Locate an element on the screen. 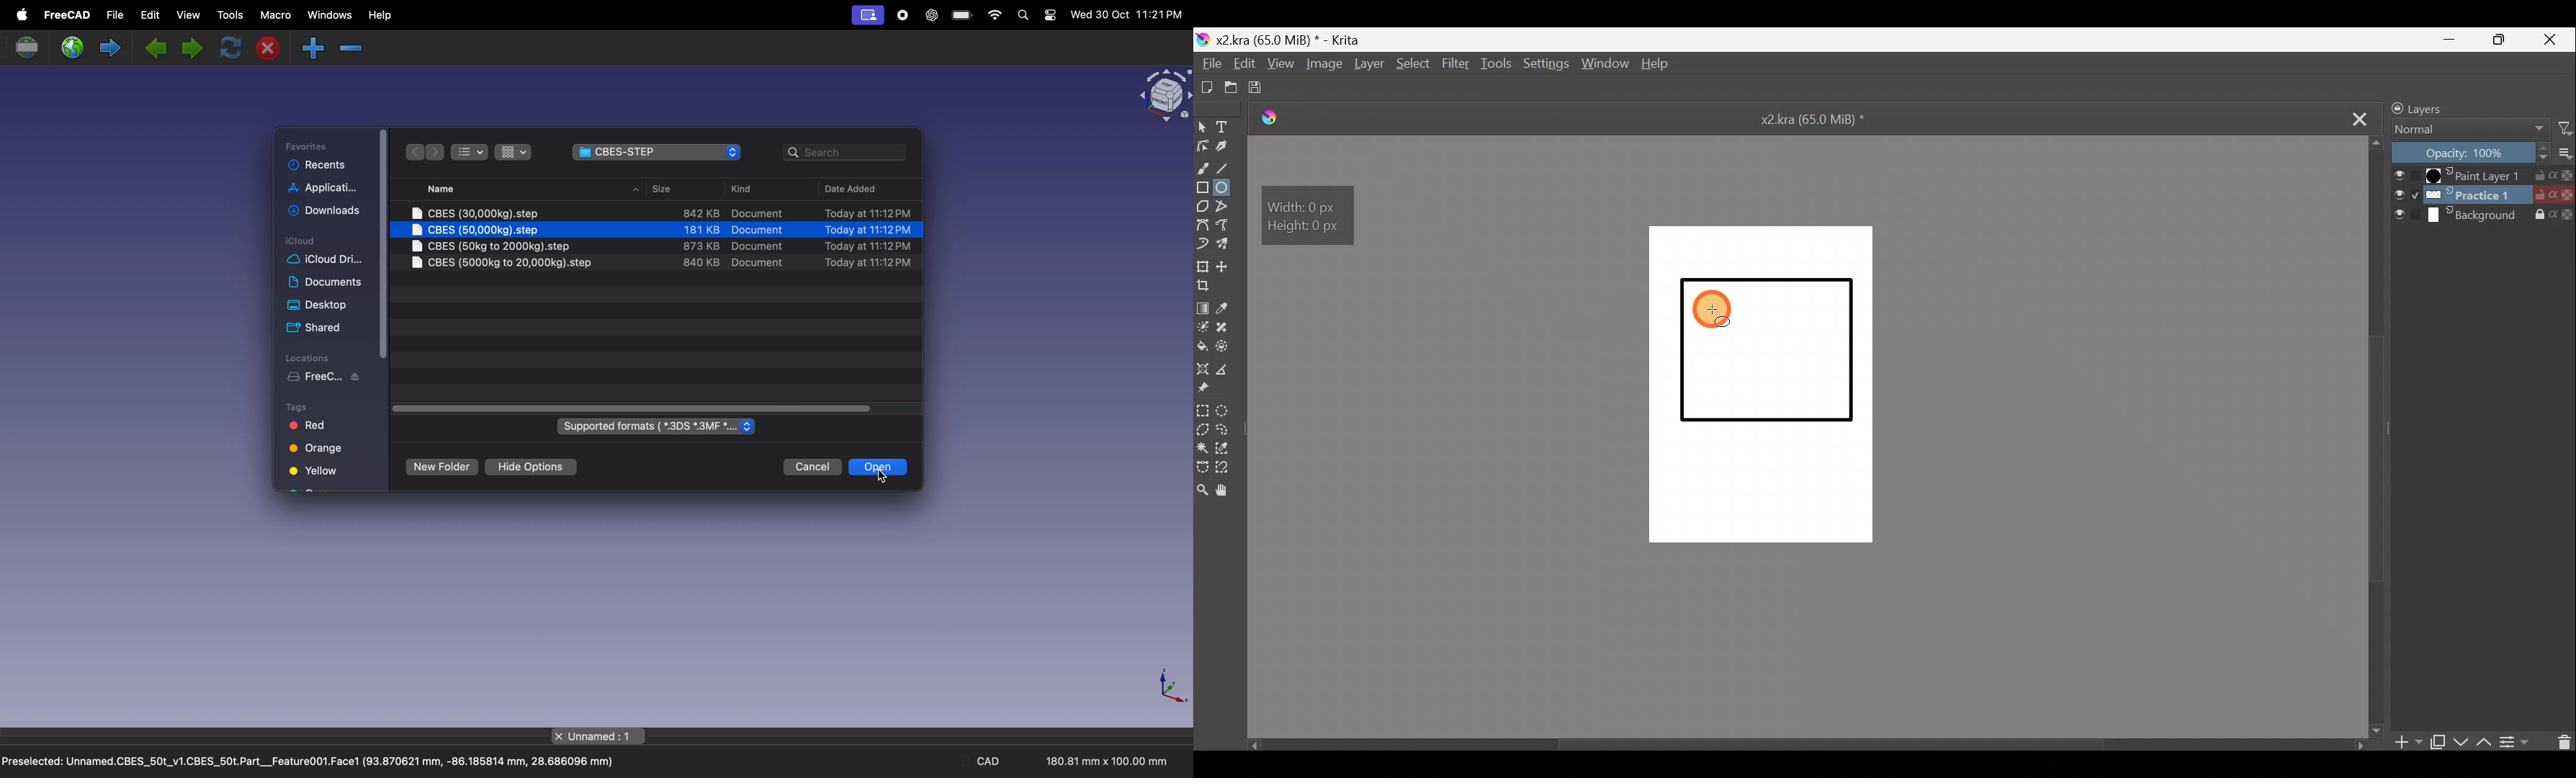  Help is located at coordinates (1659, 66).